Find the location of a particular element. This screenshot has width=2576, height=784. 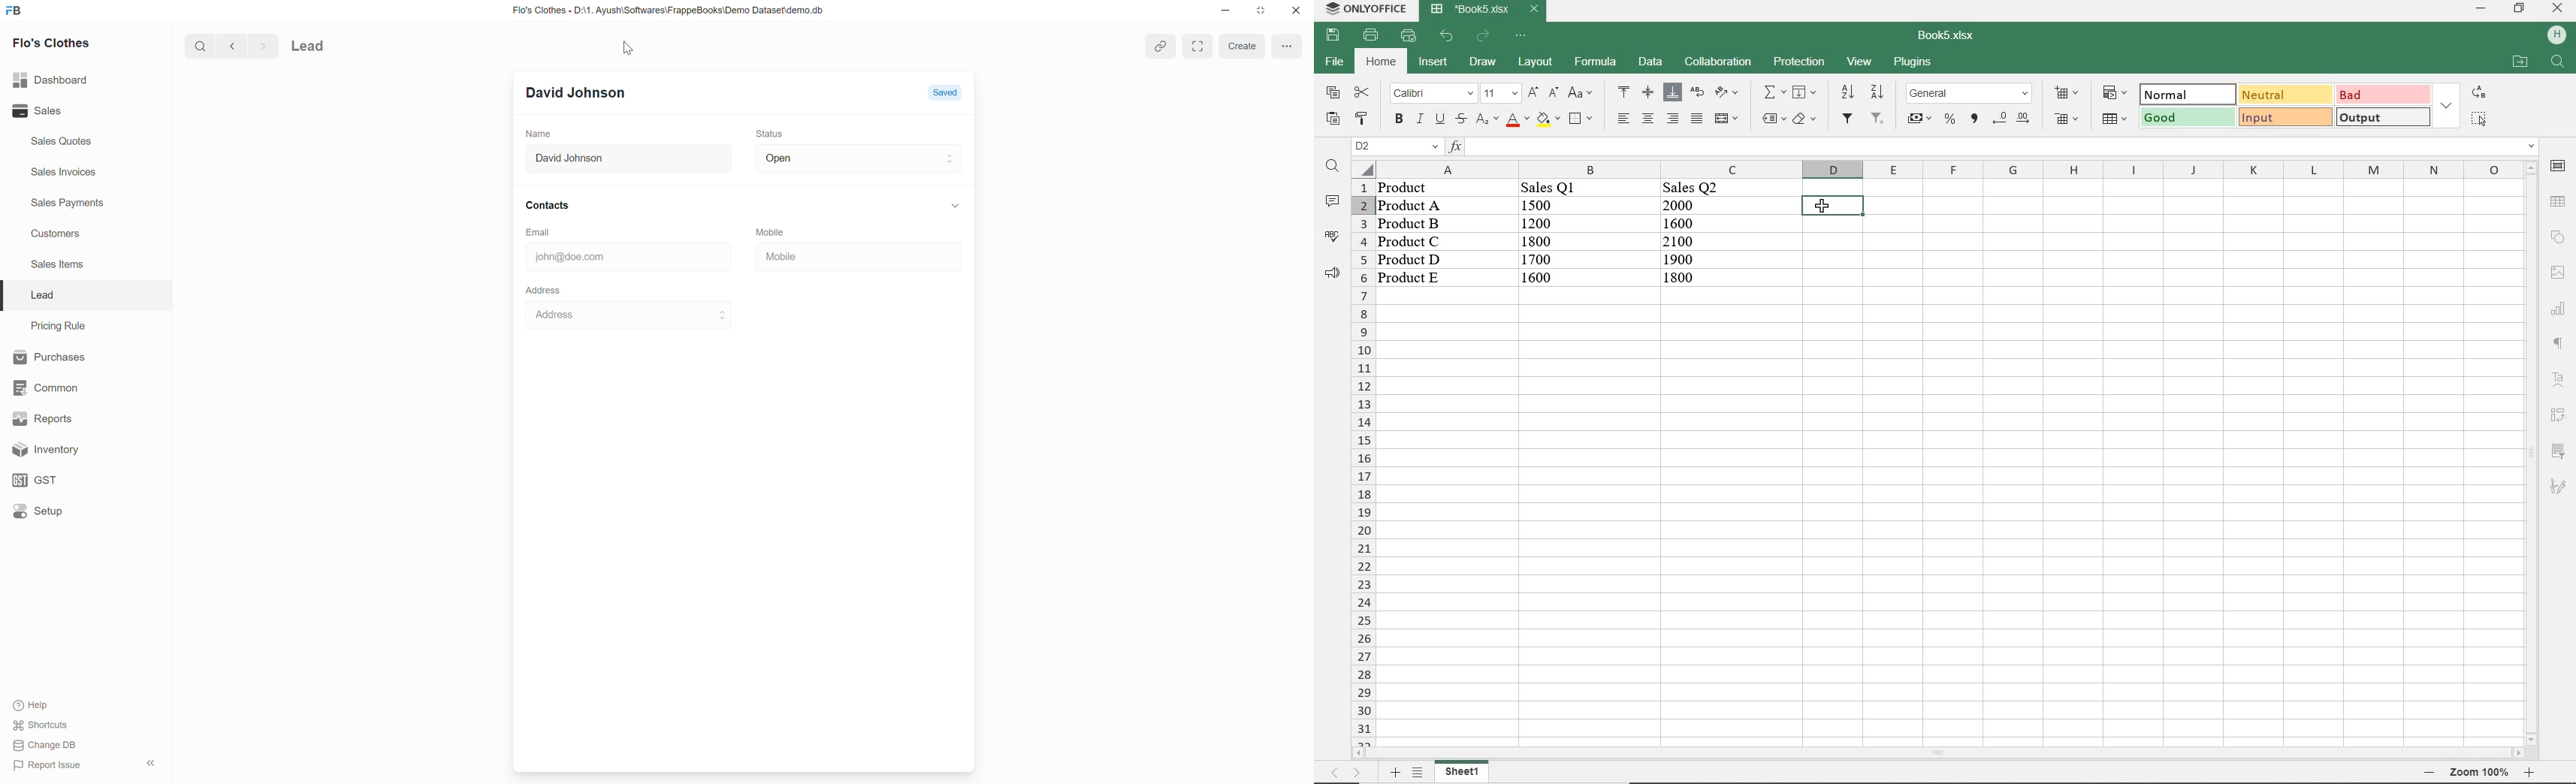

fill color is located at coordinates (1547, 119).